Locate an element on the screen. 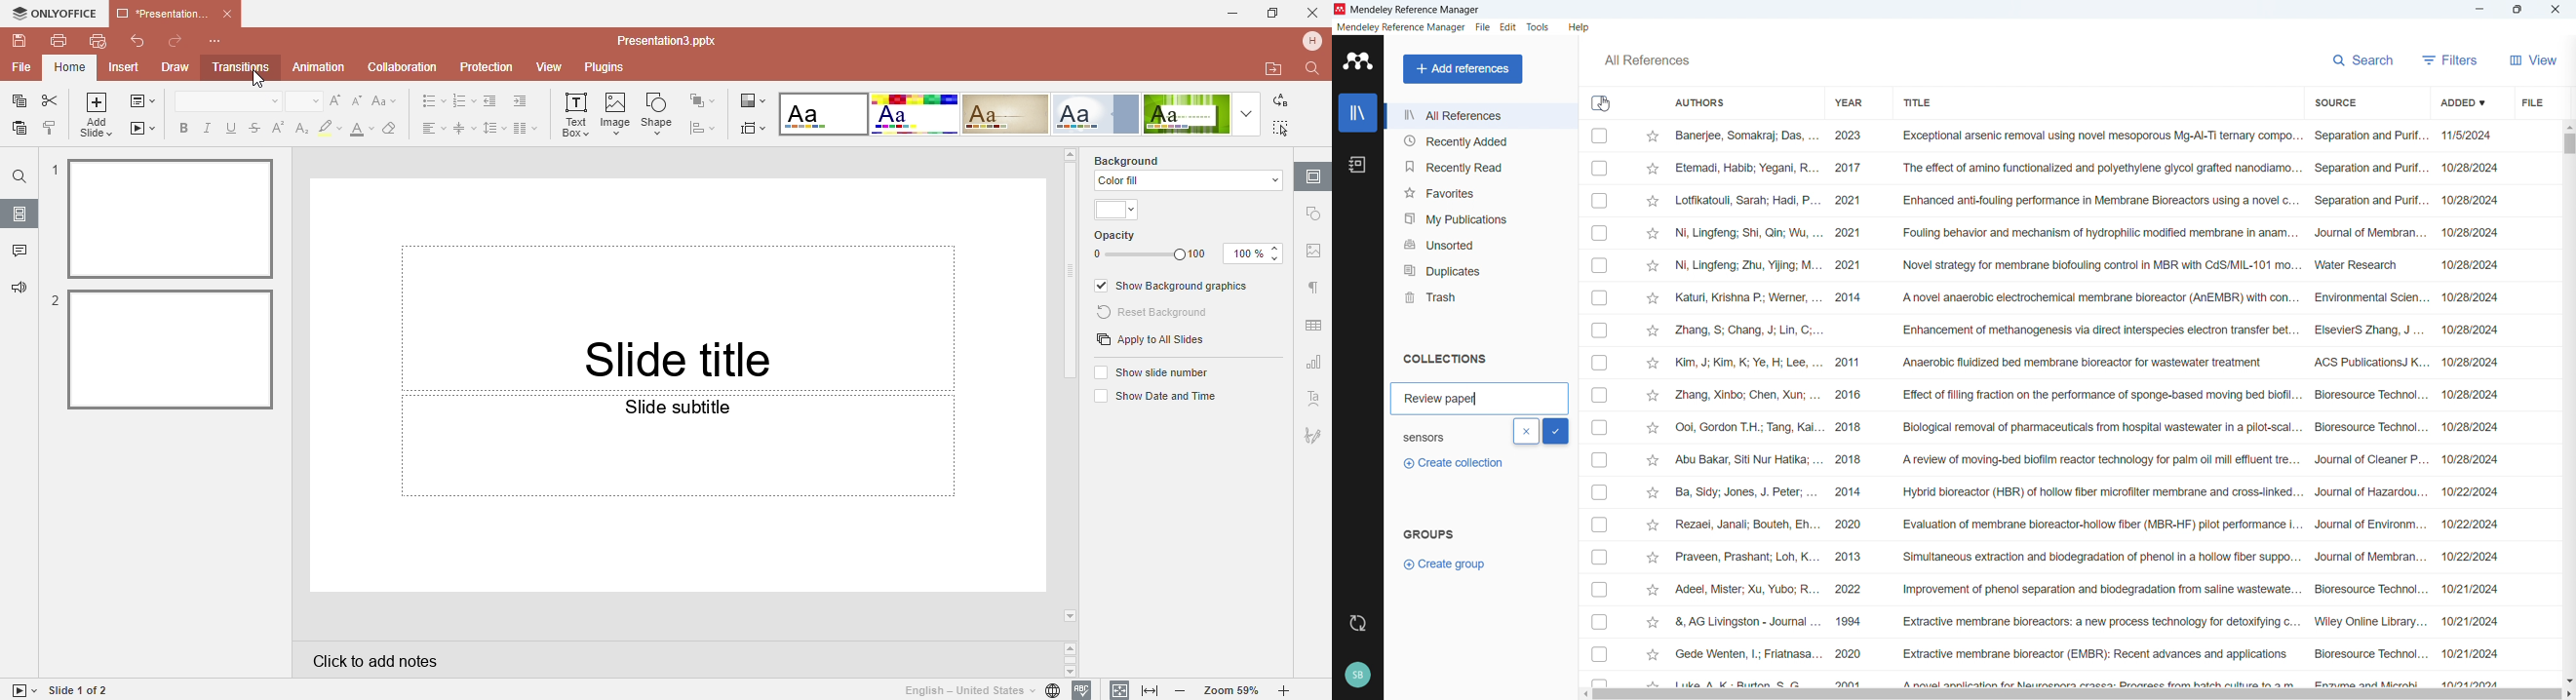 The image size is (2576, 700). Sync  is located at coordinates (1358, 624).